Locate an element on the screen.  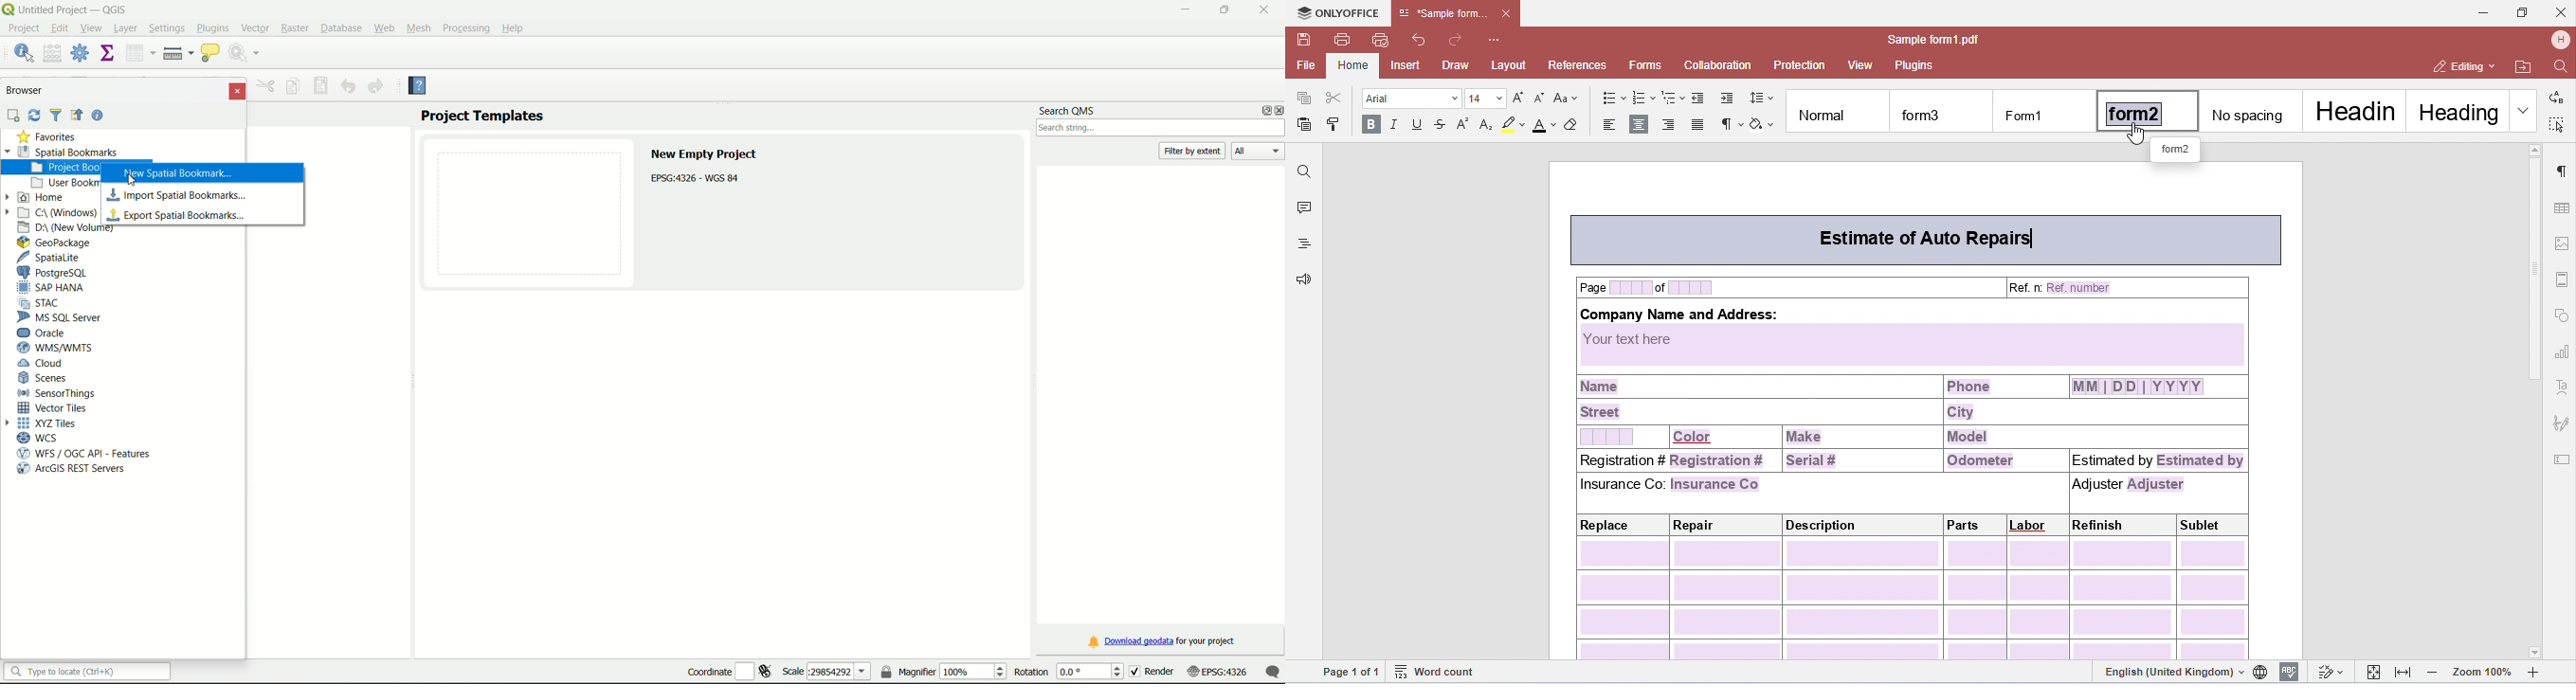
SpatiaLite is located at coordinates (52, 258).